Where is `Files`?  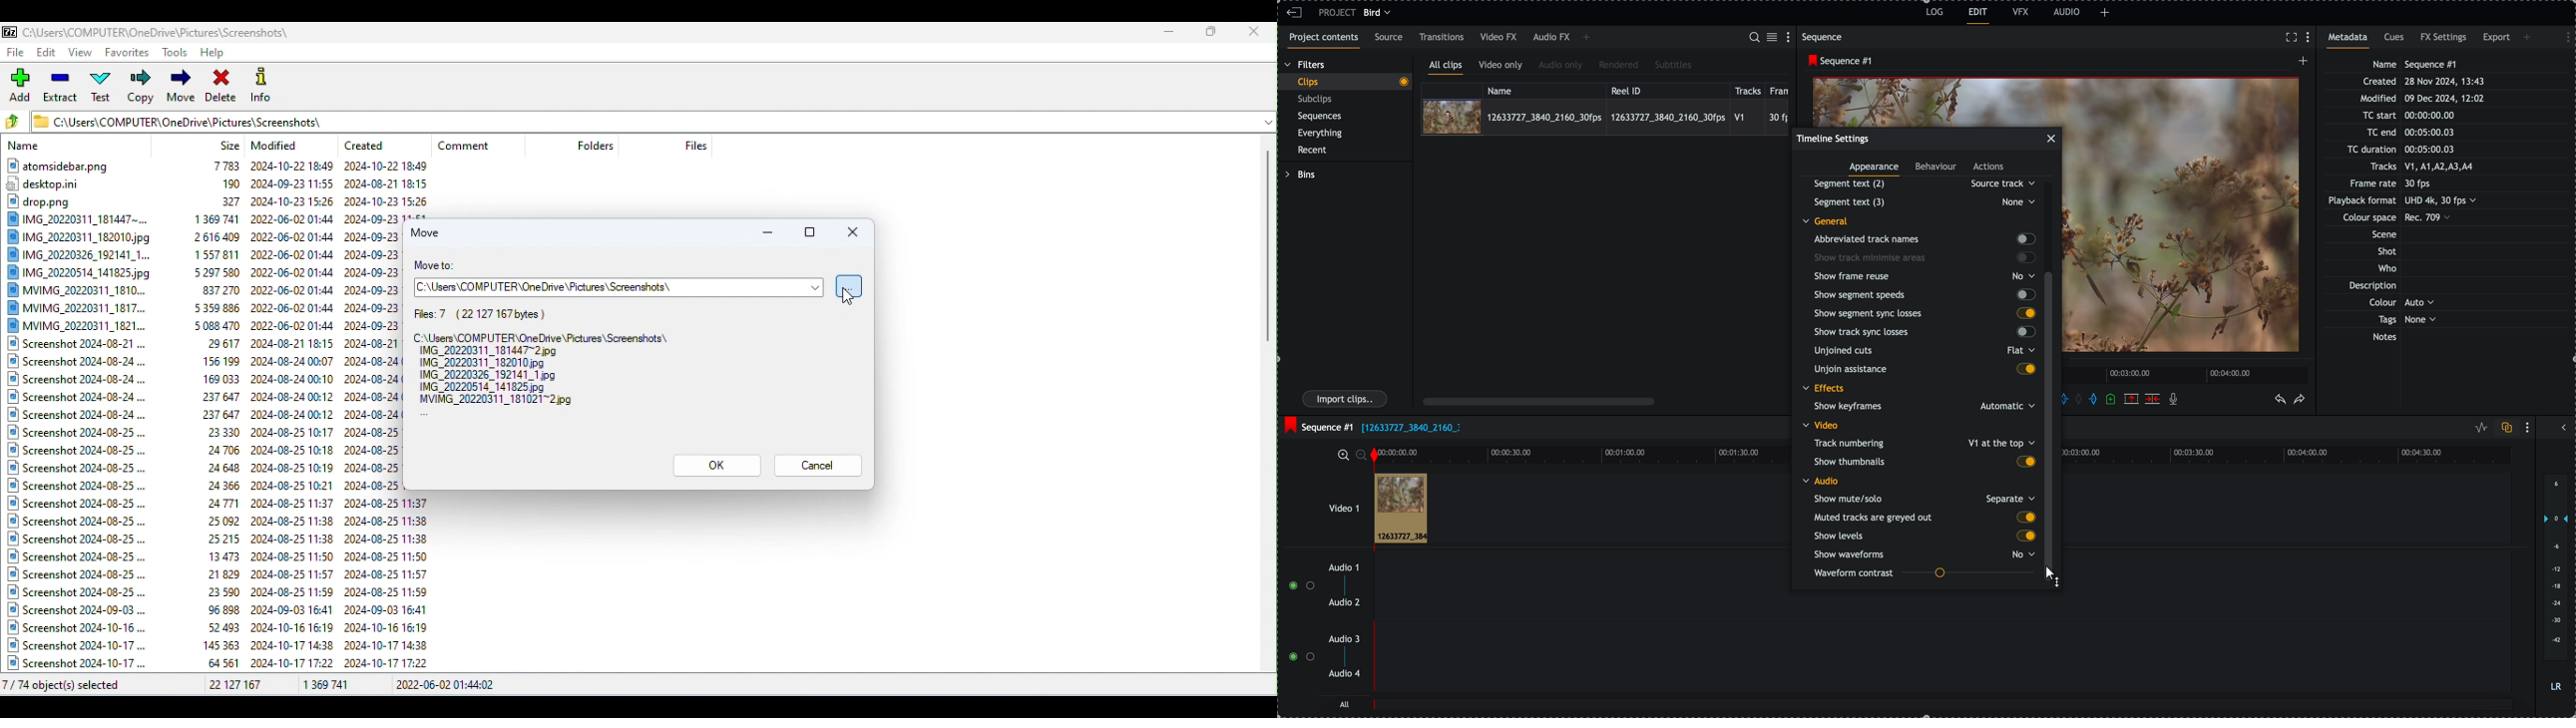 Files is located at coordinates (695, 145).